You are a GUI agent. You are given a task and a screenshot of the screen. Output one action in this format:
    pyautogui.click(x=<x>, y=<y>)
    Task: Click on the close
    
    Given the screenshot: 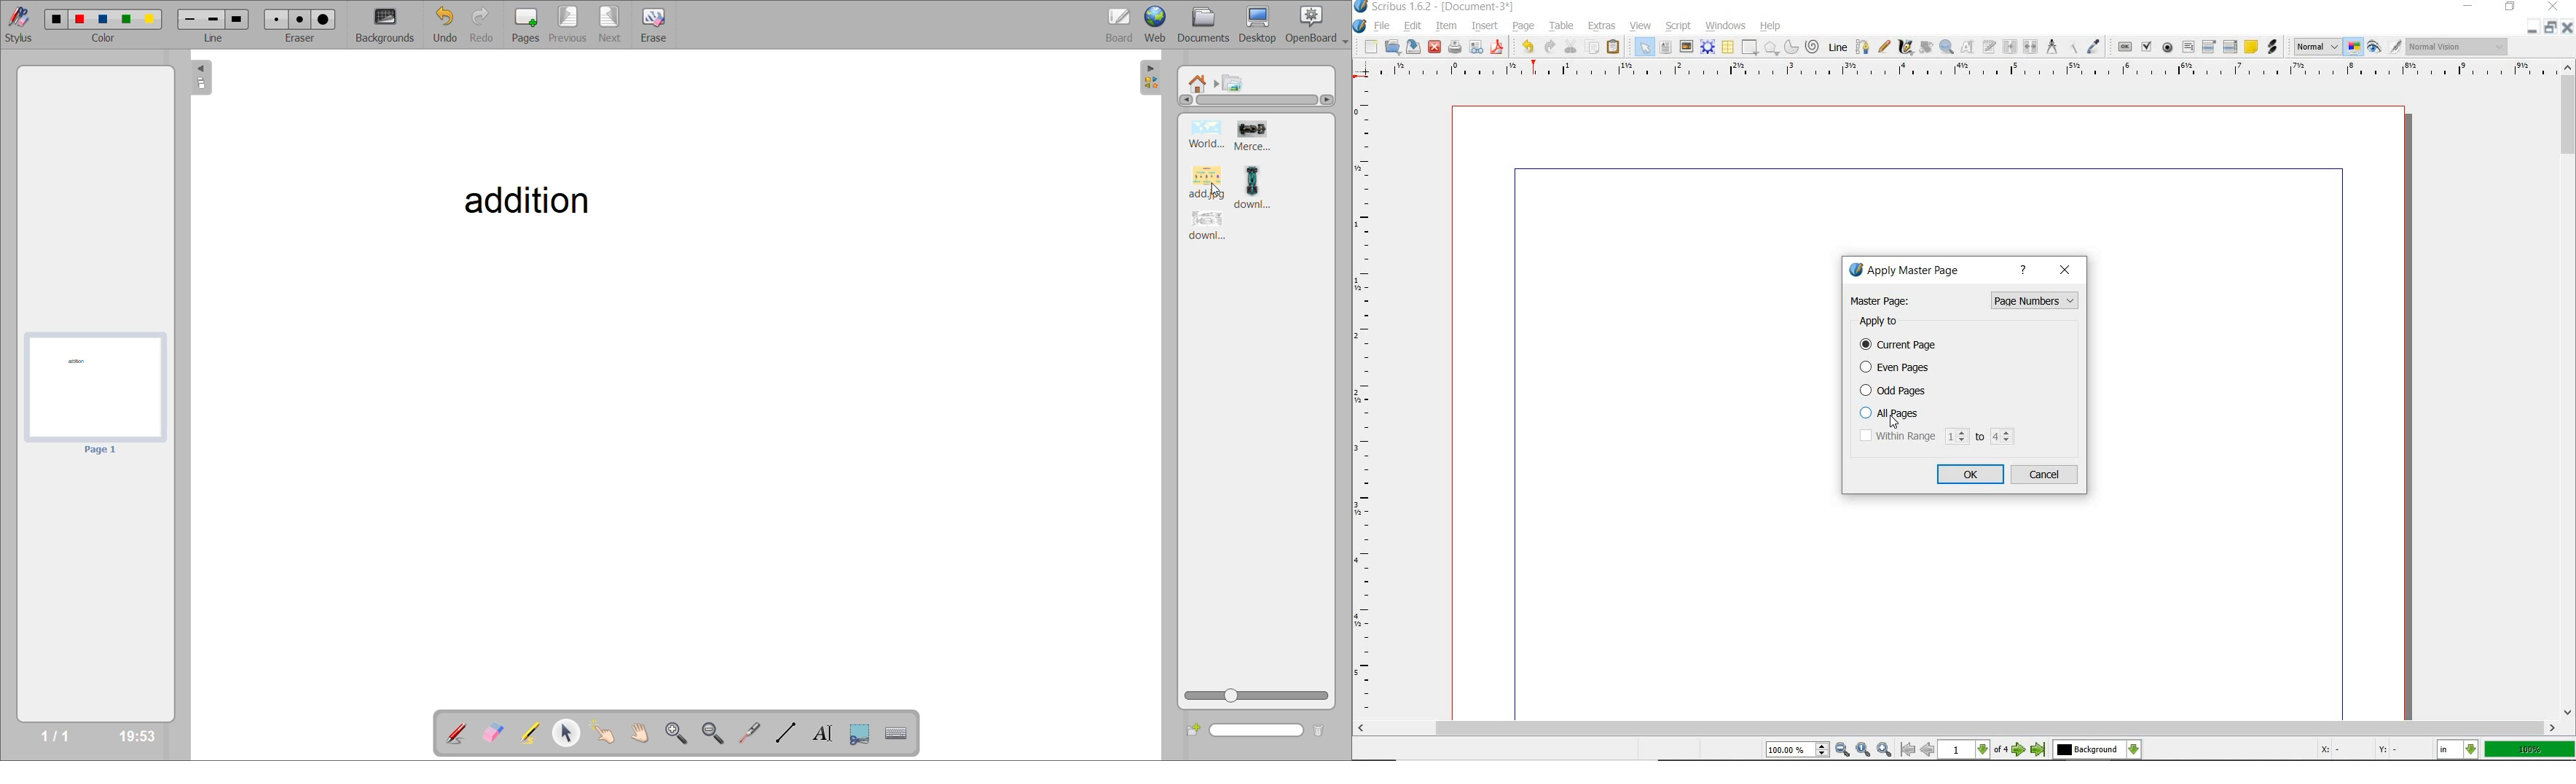 What is the action you would take?
    pyautogui.click(x=2067, y=270)
    